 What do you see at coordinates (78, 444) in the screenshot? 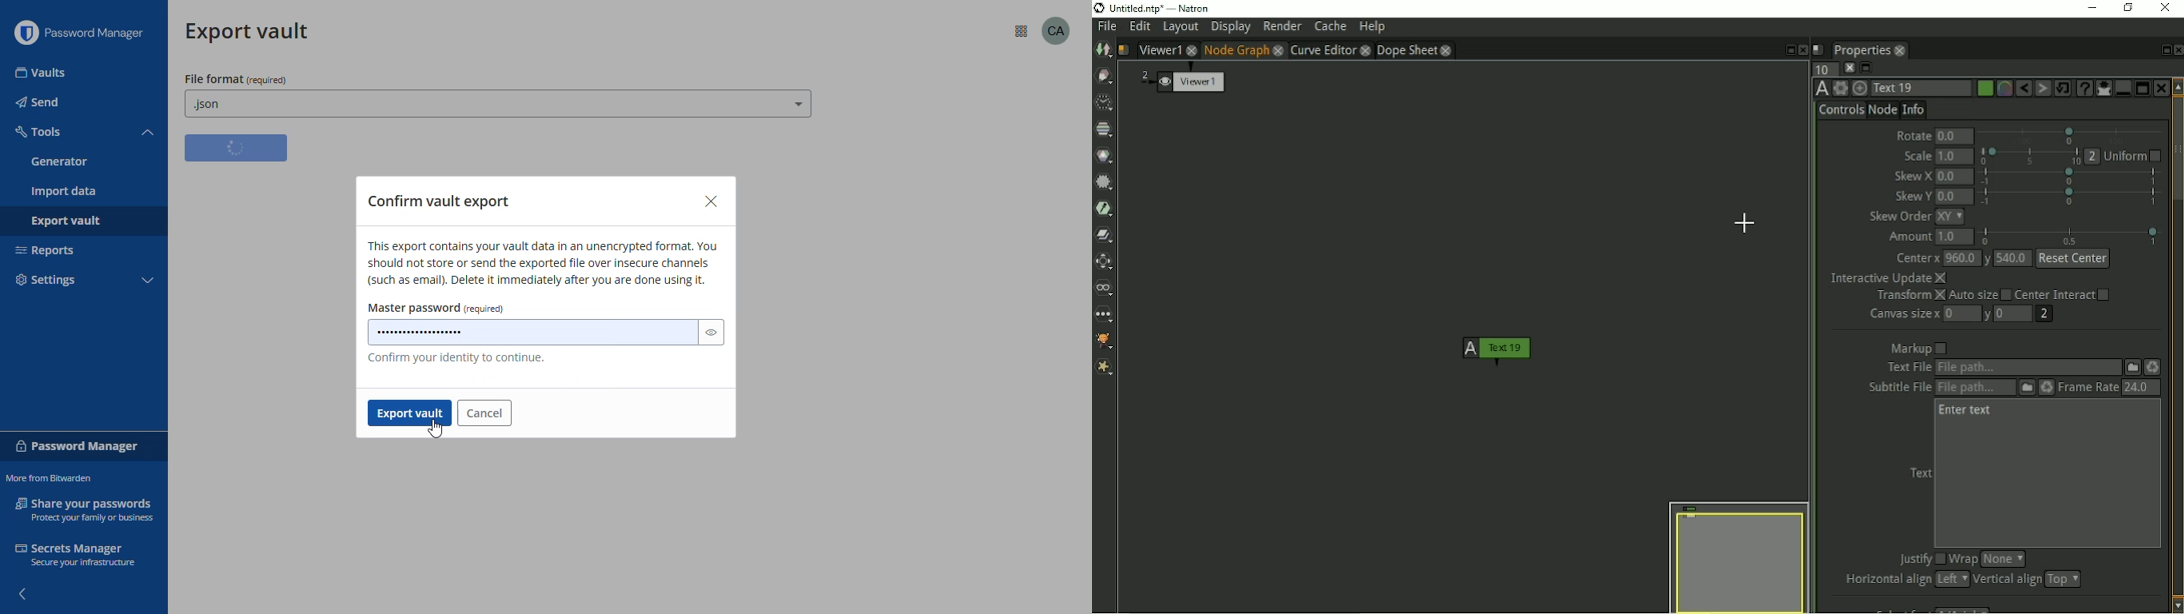
I see `password manager` at bounding box center [78, 444].